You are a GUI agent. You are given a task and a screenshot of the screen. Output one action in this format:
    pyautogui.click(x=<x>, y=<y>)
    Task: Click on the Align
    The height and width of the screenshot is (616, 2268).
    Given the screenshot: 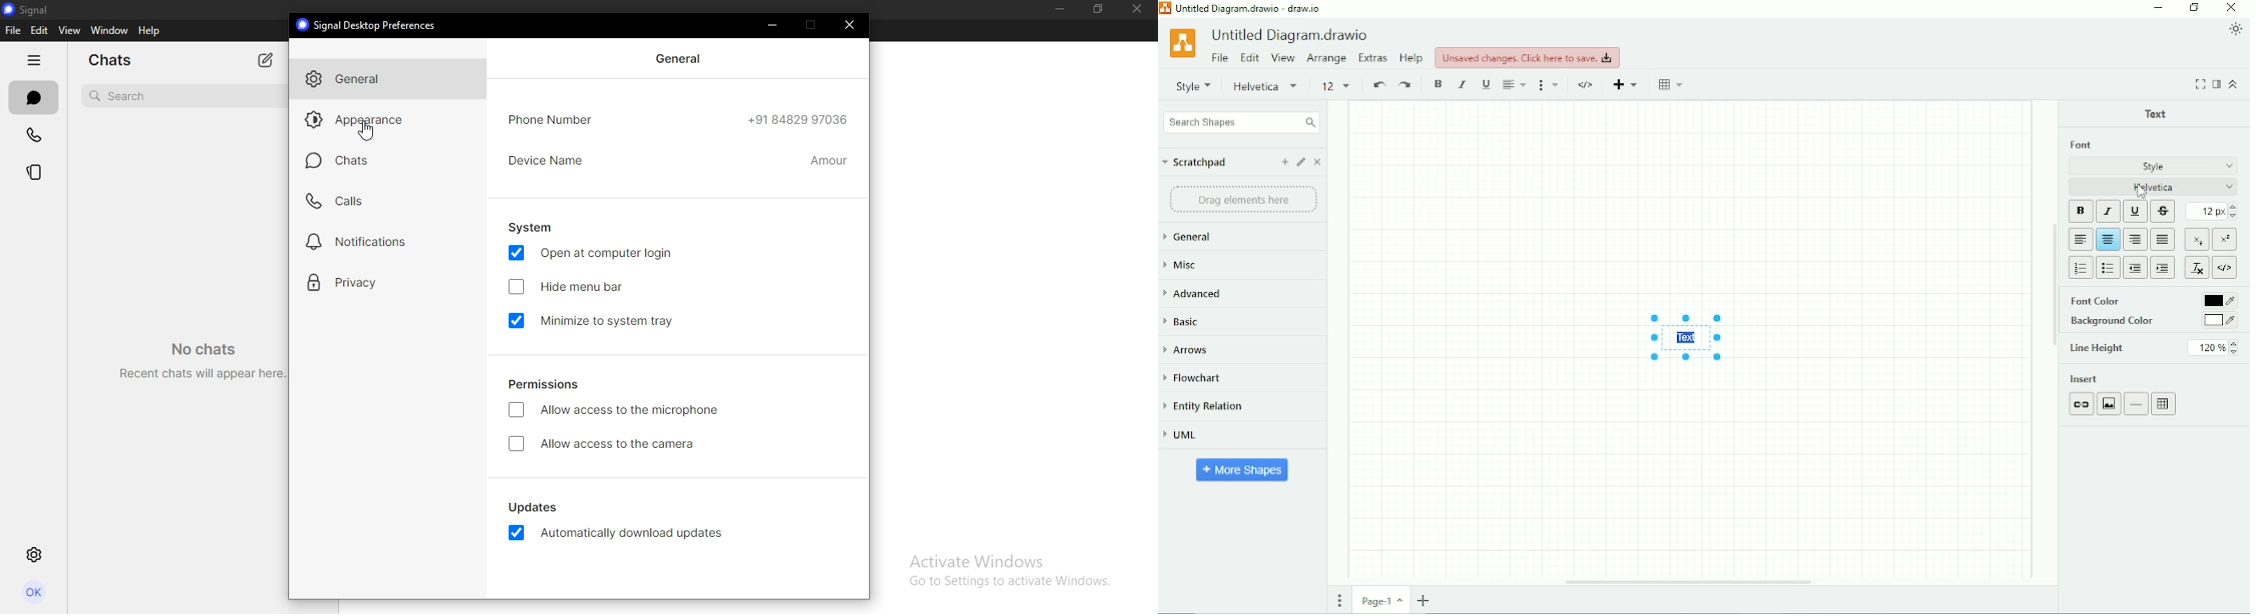 What is the action you would take?
    pyautogui.click(x=1515, y=85)
    